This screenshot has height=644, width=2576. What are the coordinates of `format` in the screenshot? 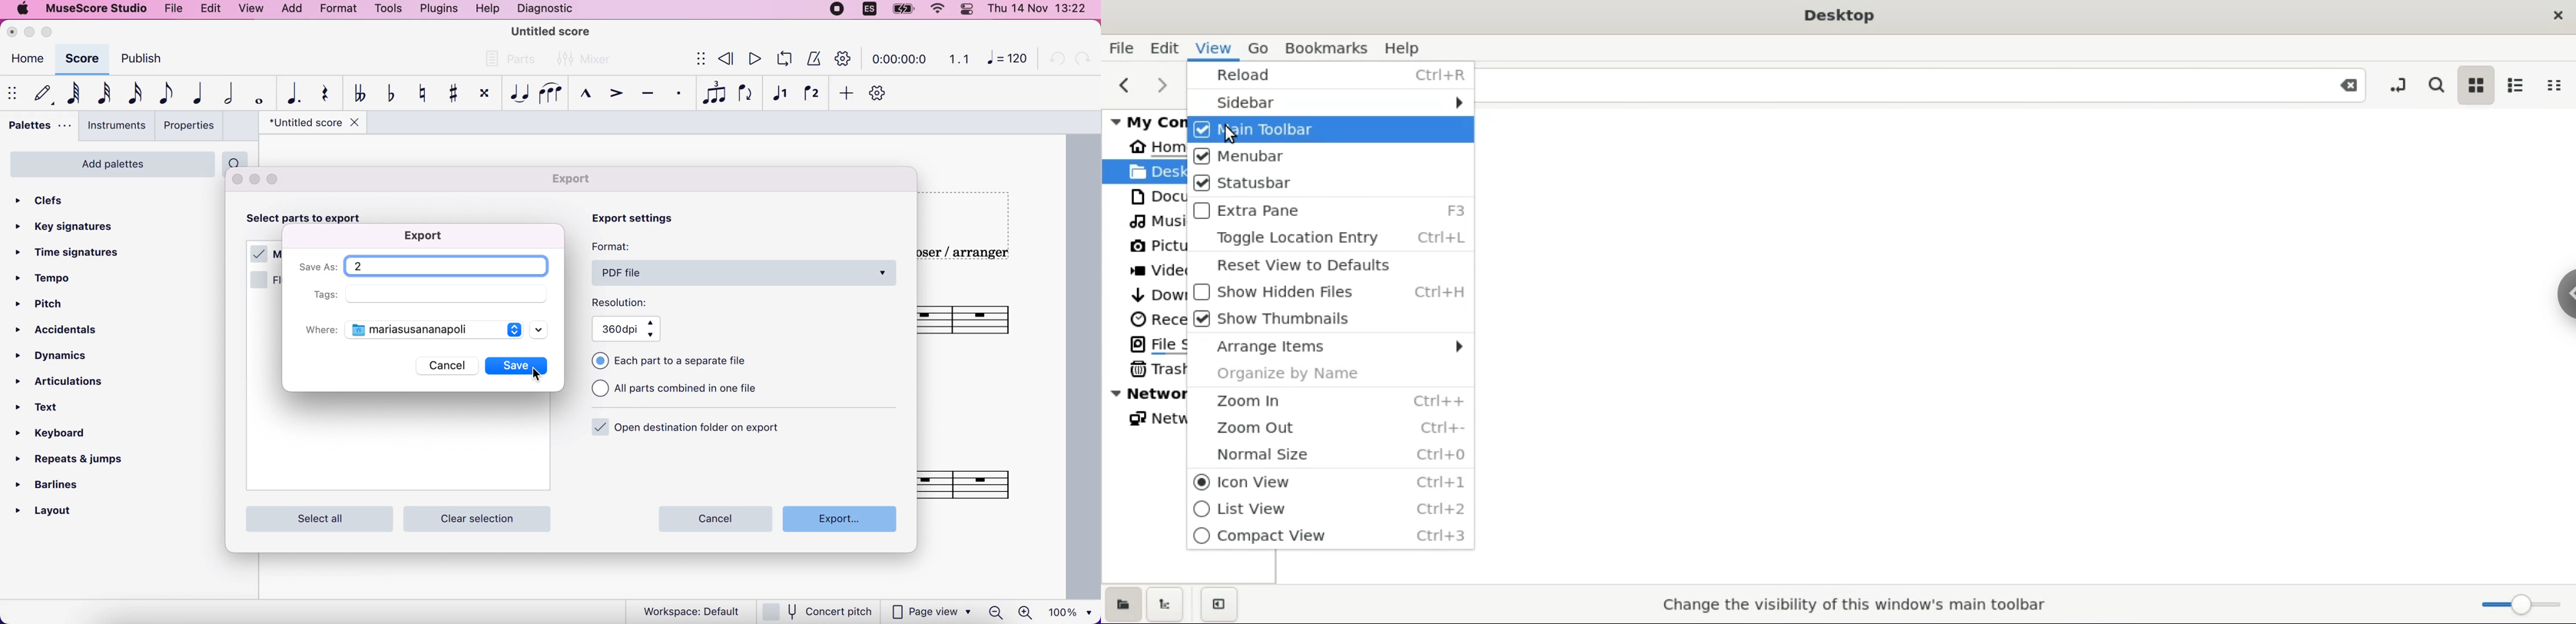 It's located at (617, 248).